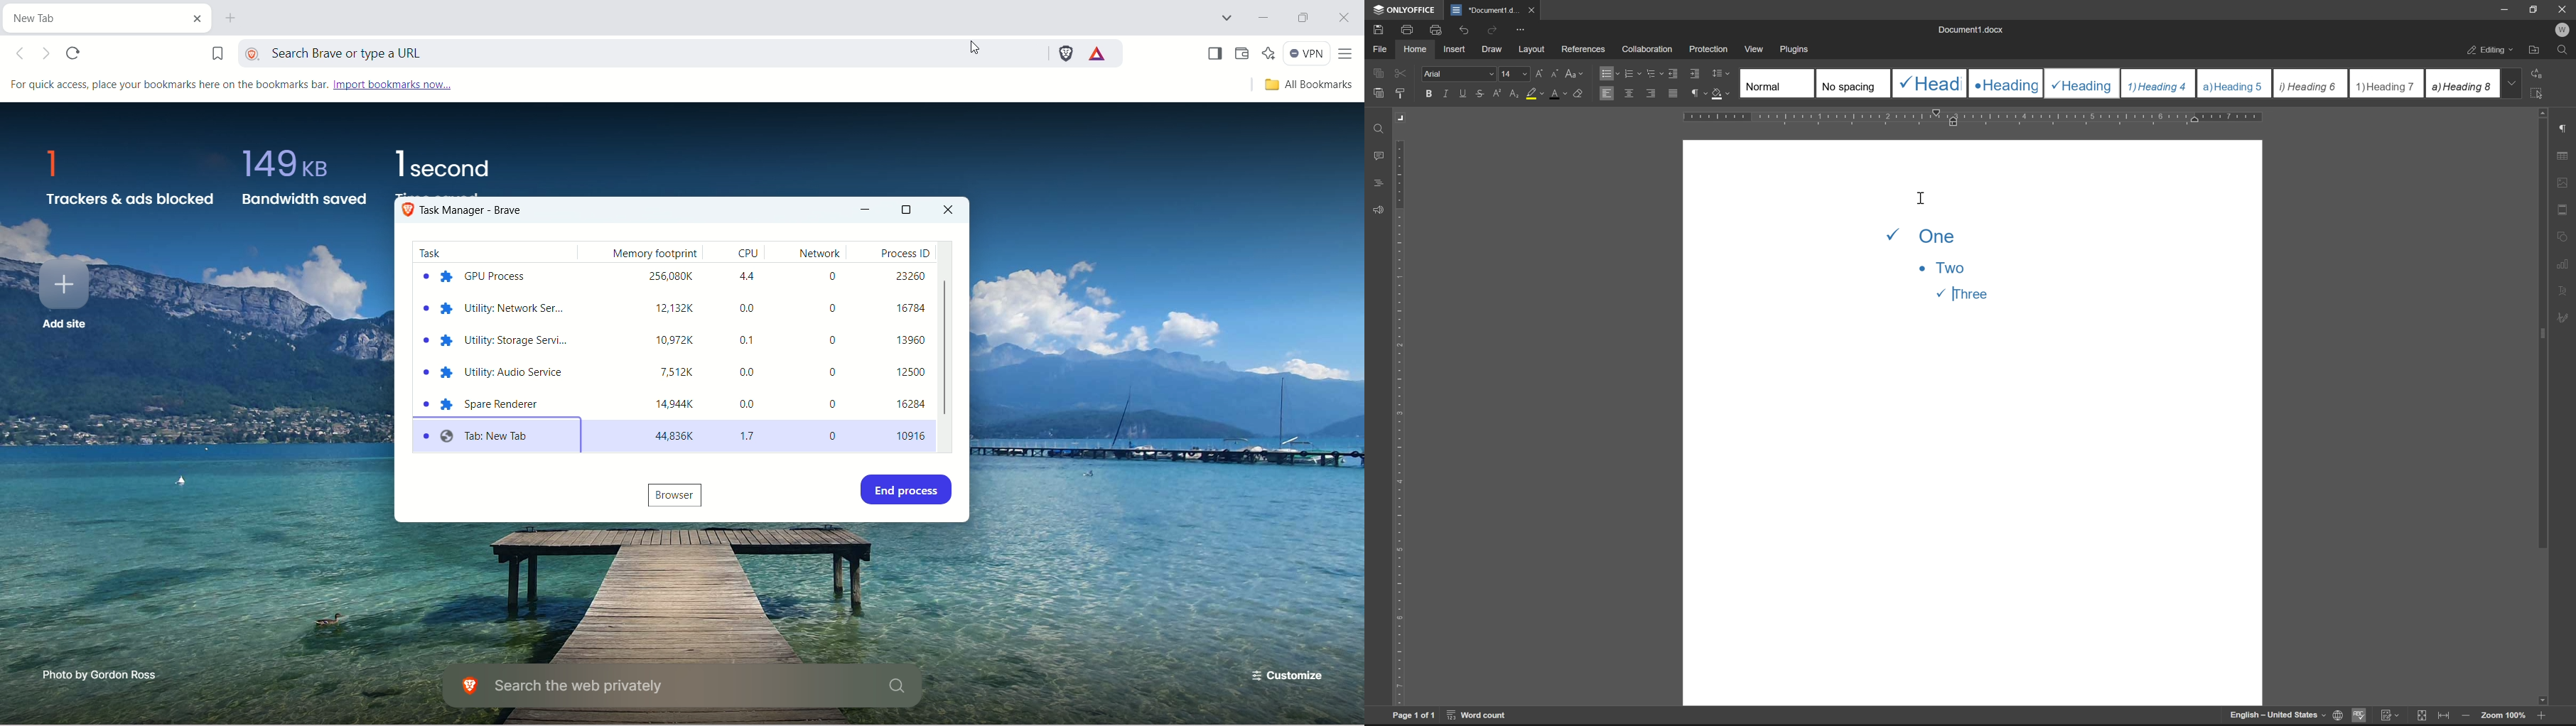 Image resolution: width=2576 pixels, height=728 pixels. I want to click on Line spacing, so click(1725, 74).